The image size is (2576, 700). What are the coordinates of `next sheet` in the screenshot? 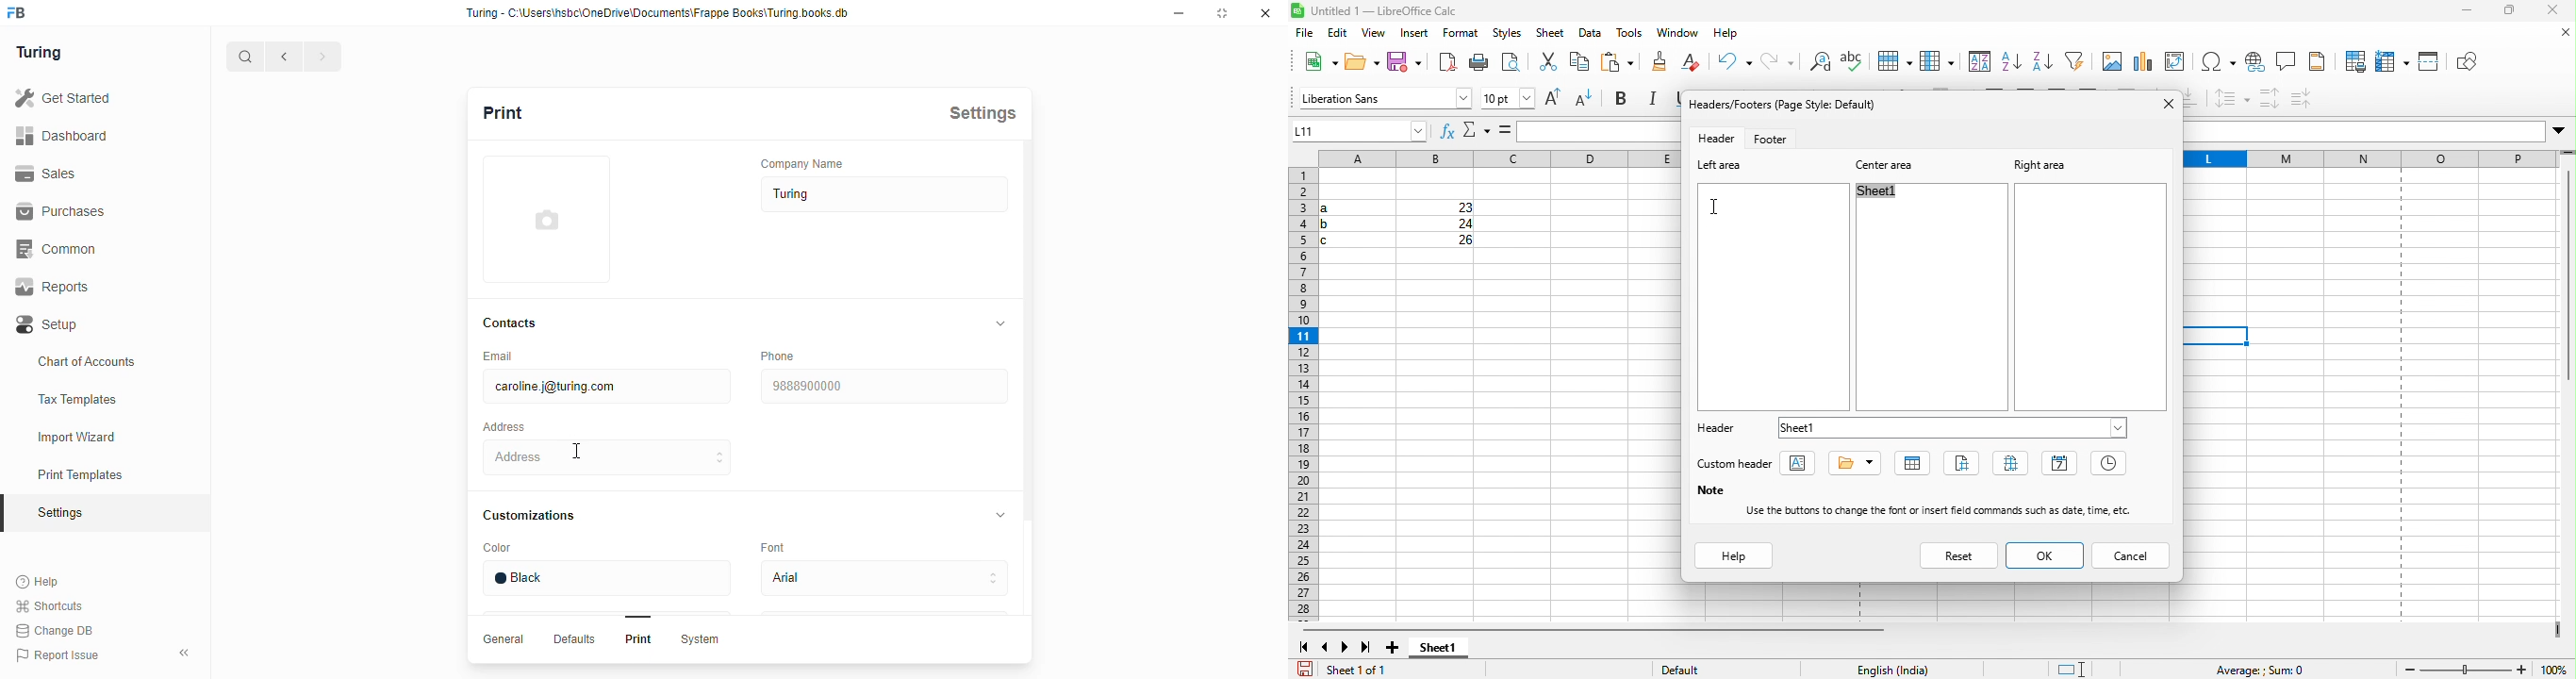 It's located at (1346, 644).